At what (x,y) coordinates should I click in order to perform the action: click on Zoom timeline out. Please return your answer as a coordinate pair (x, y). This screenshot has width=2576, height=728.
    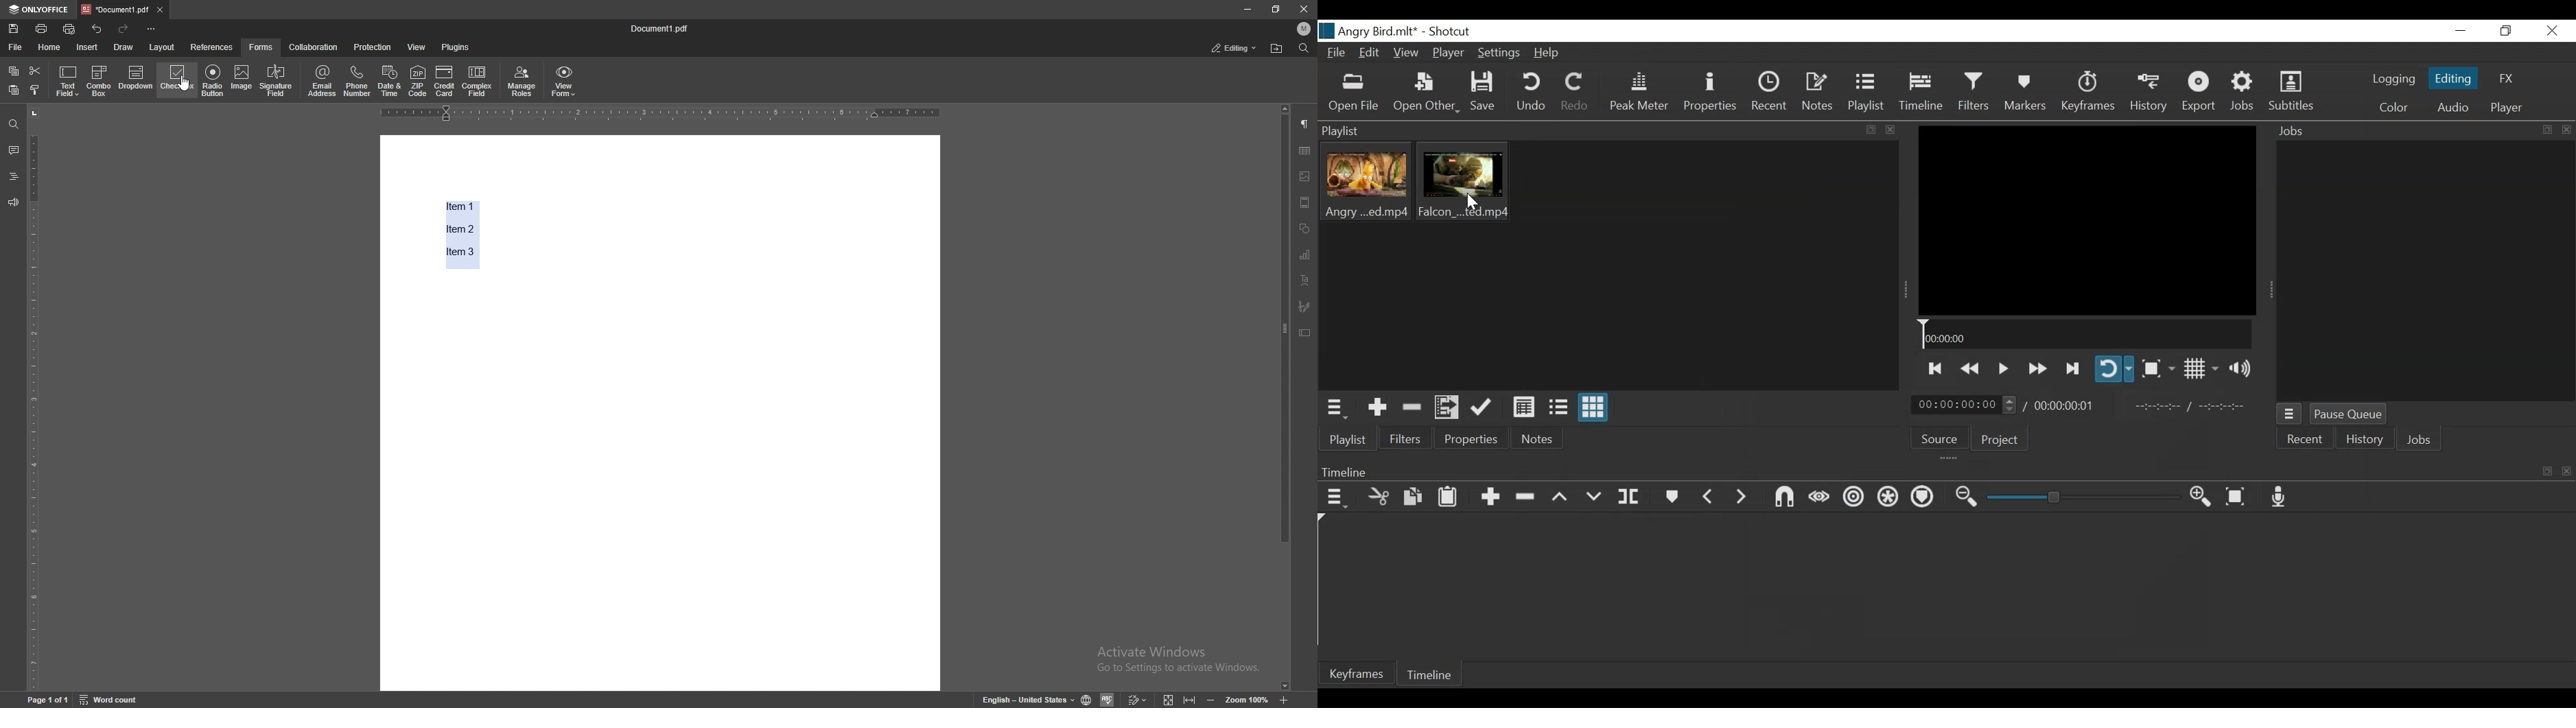
    Looking at the image, I should click on (1969, 497).